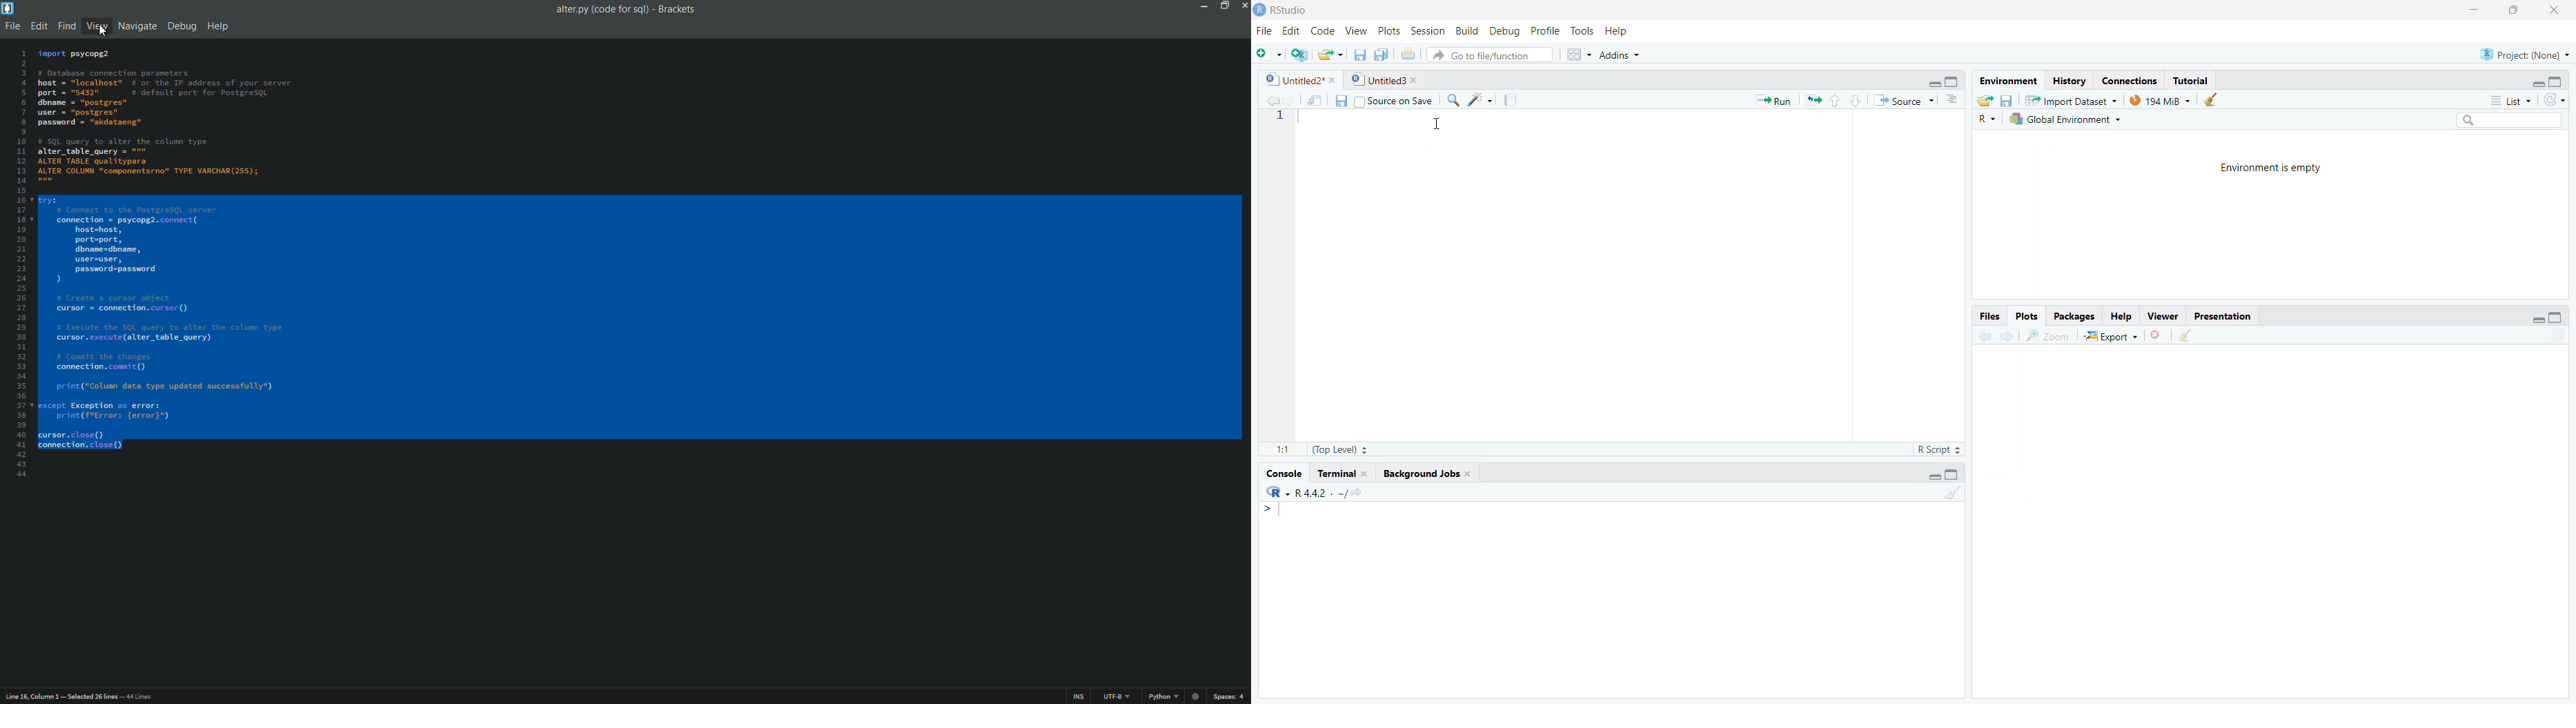 The image size is (2576, 728). I want to click on Zoom, so click(2049, 336).